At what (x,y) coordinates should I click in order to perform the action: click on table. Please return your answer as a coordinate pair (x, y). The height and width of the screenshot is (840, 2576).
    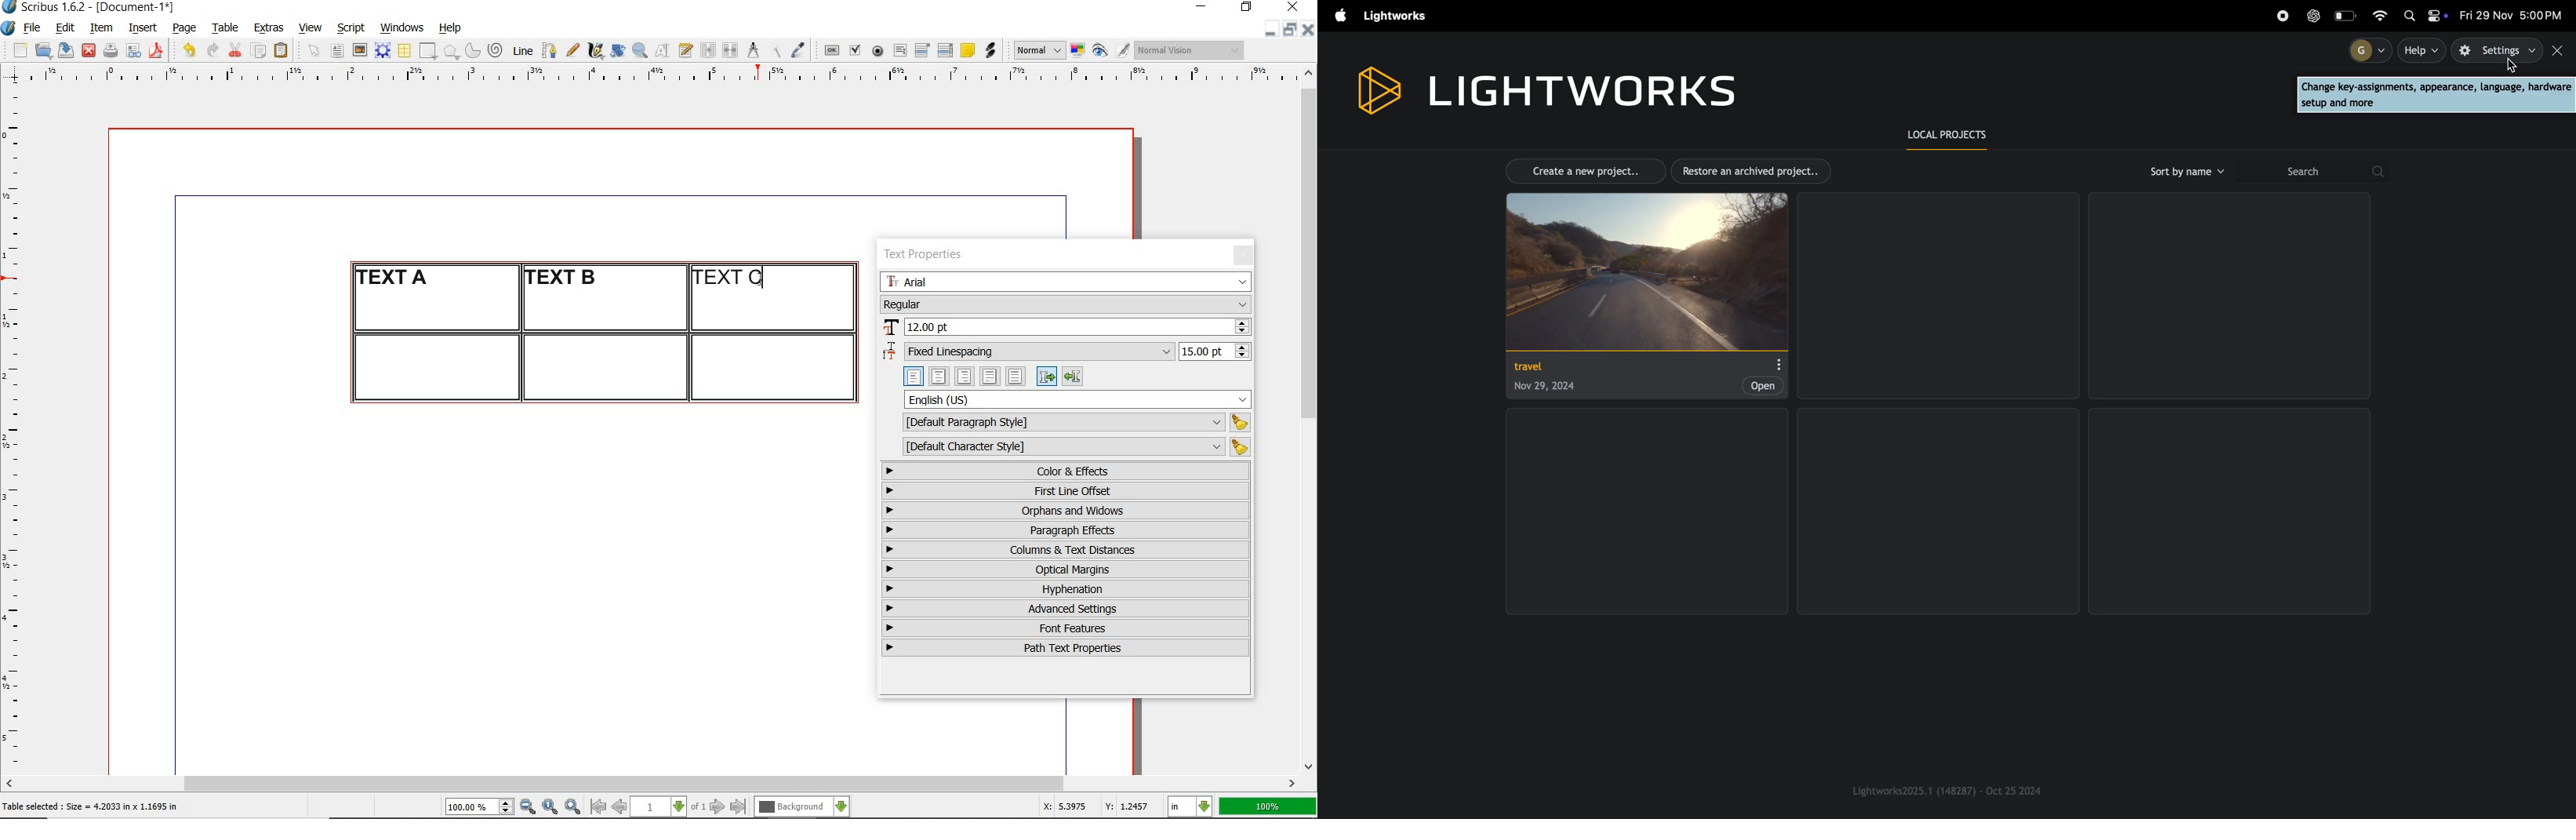
    Looking at the image, I should click on (405, 51).